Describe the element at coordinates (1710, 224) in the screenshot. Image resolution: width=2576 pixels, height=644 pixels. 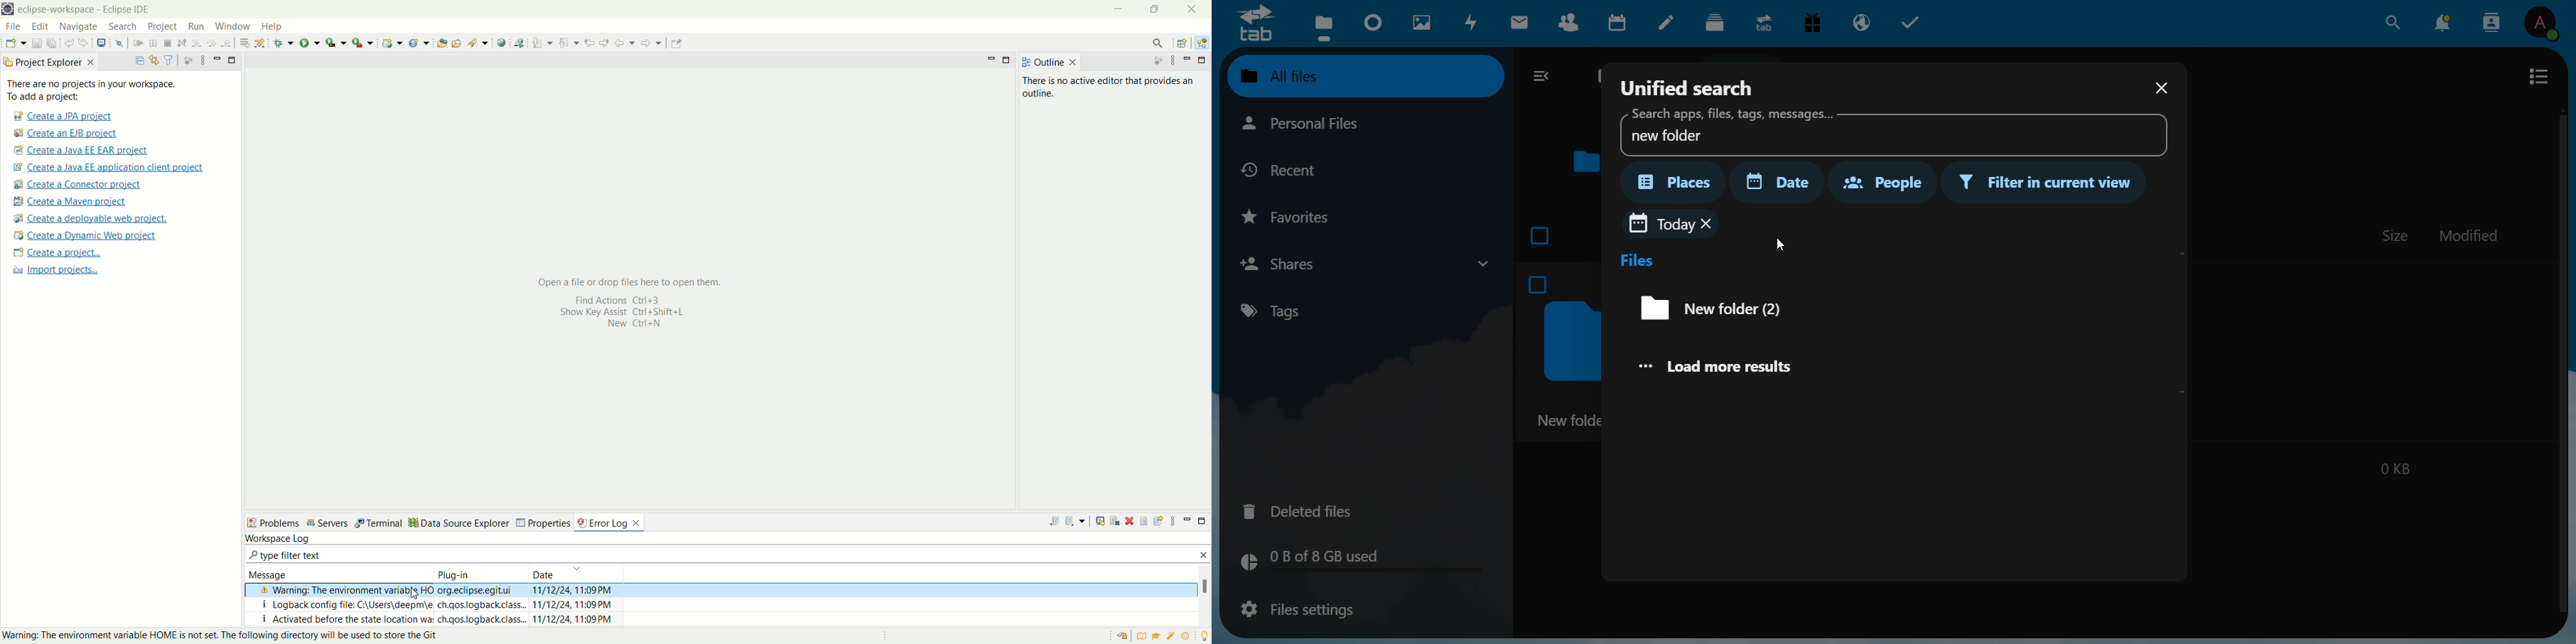
I see `remove` at that location.